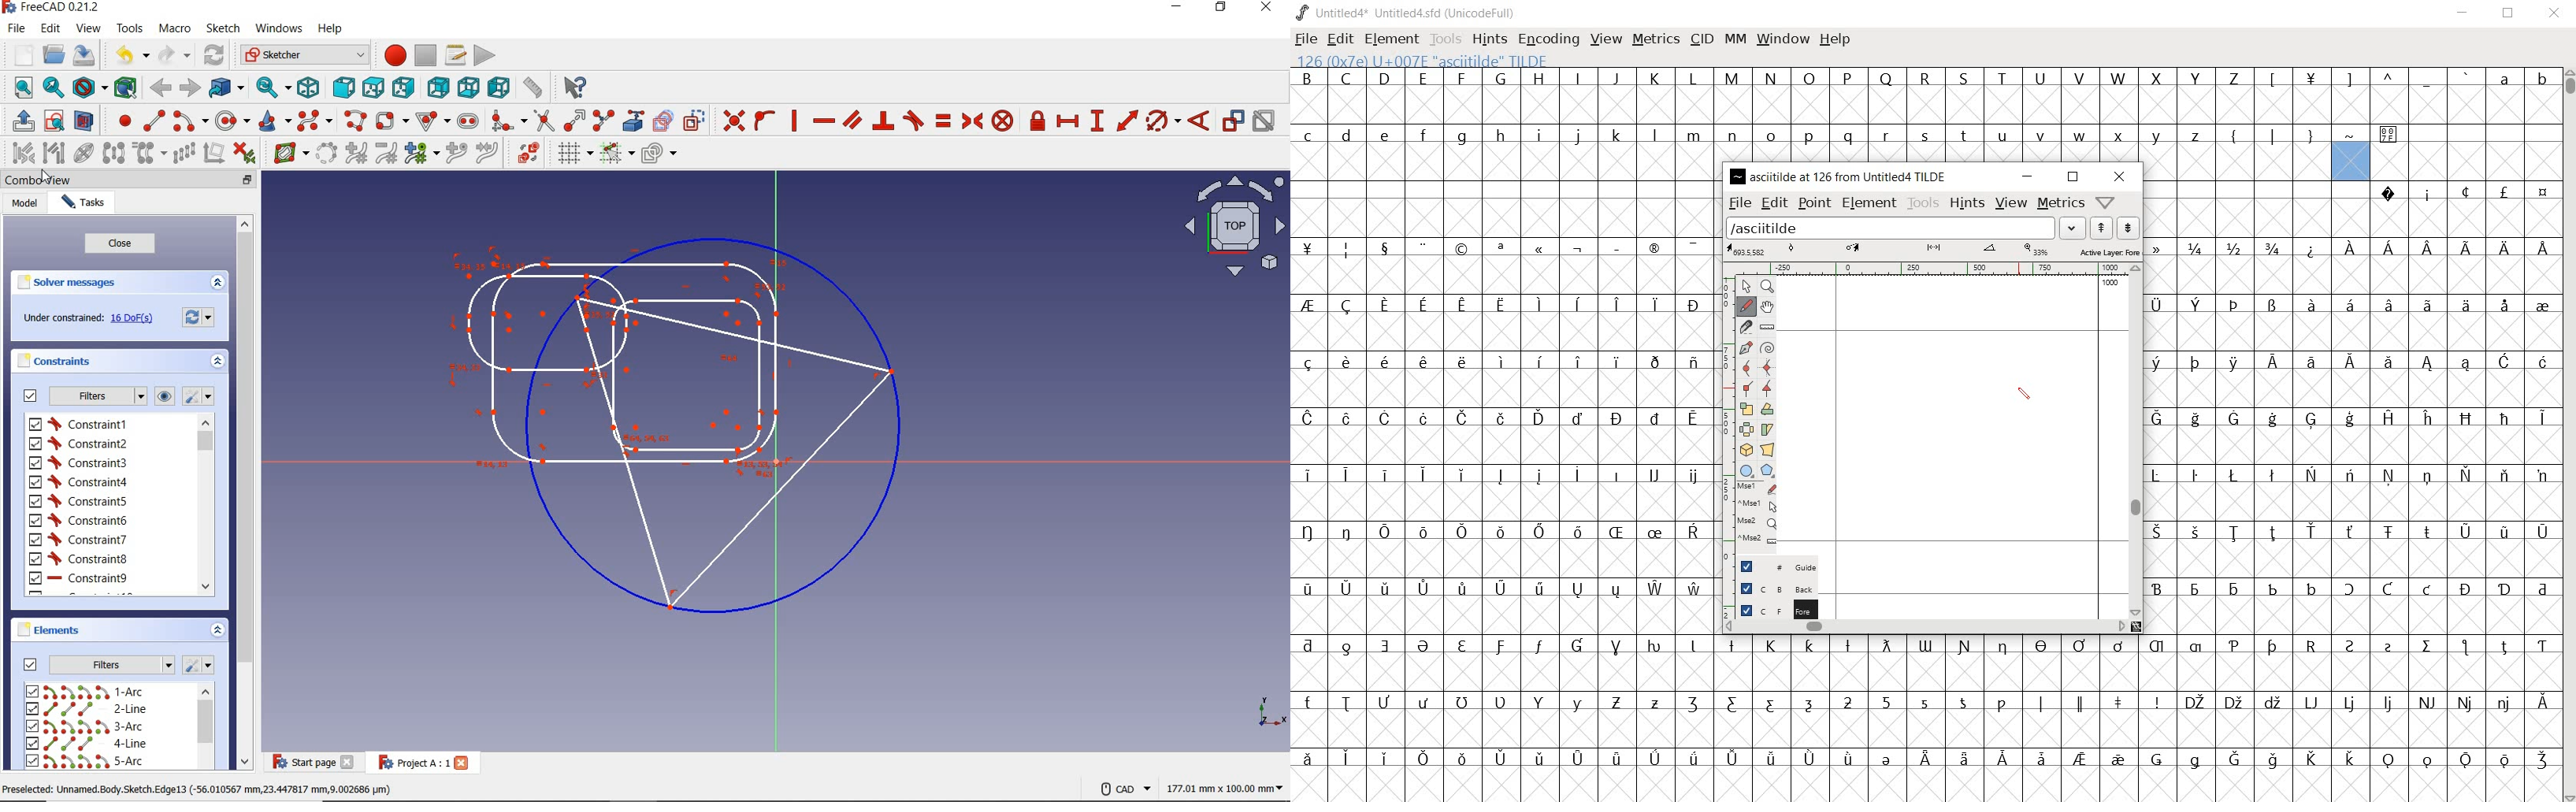  Describe the element at coordinates (419, 154) in the screenshot. I see `modify knot multiplicity` at that location.